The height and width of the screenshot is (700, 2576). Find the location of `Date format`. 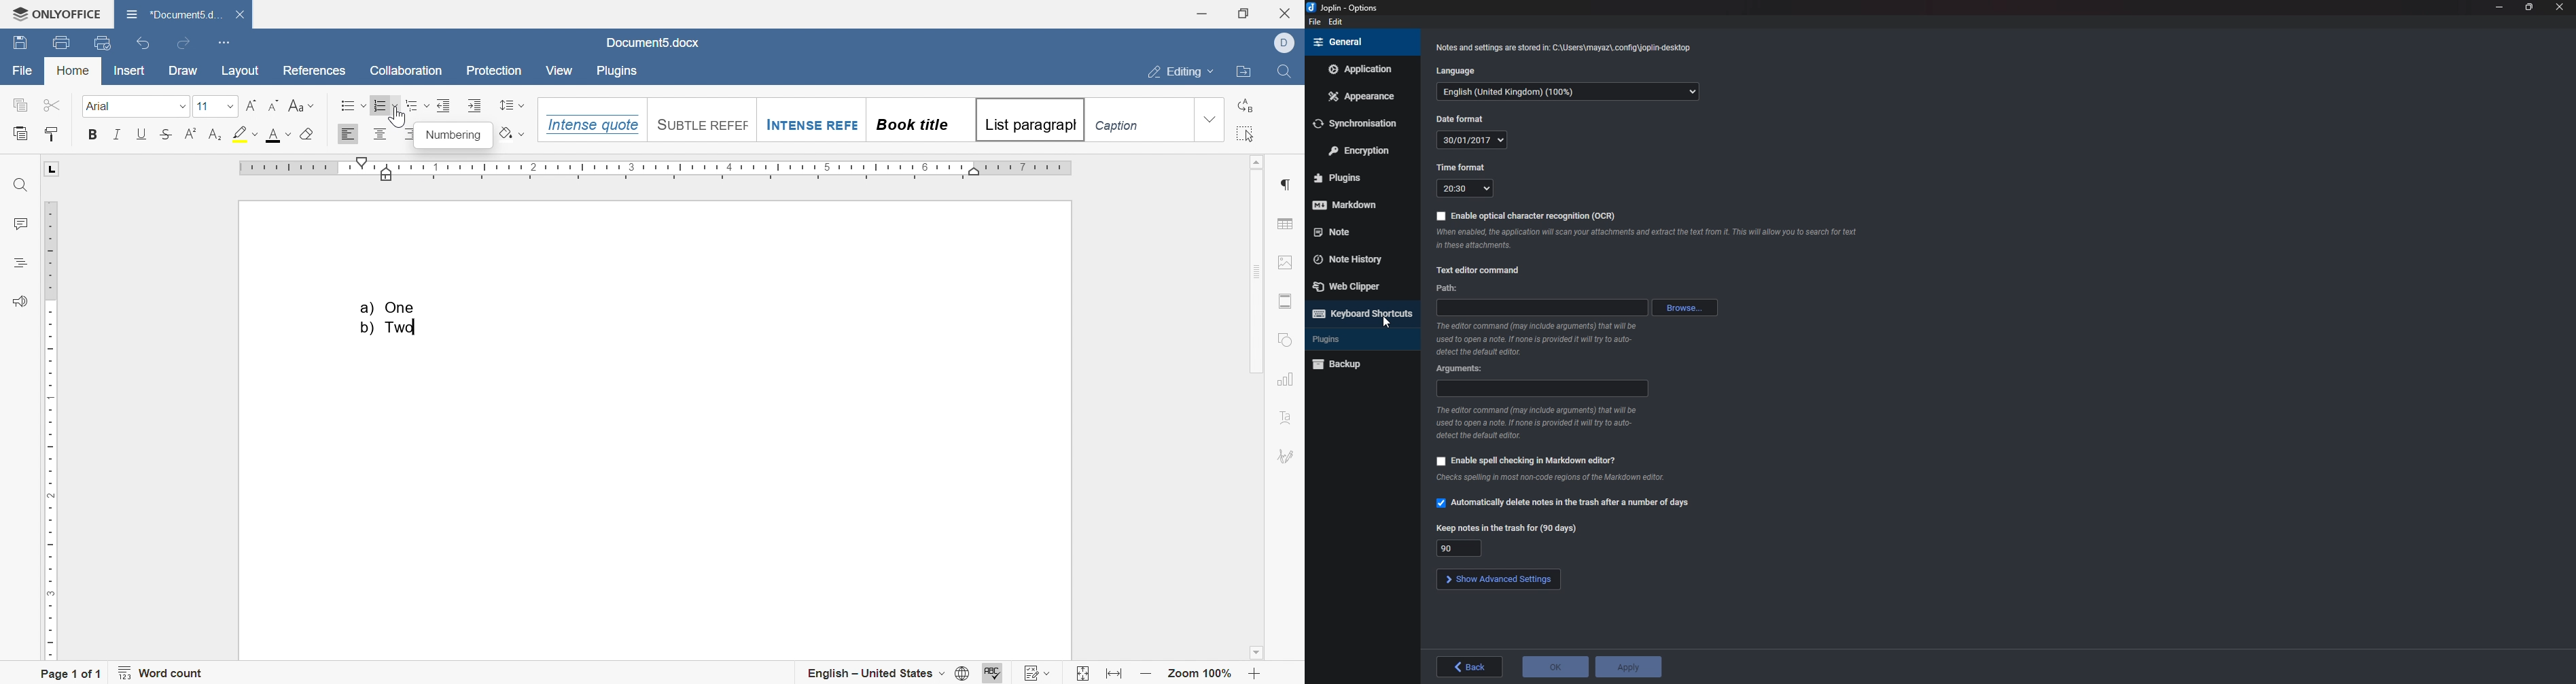

Date format is located at coordinates (1462, 118).